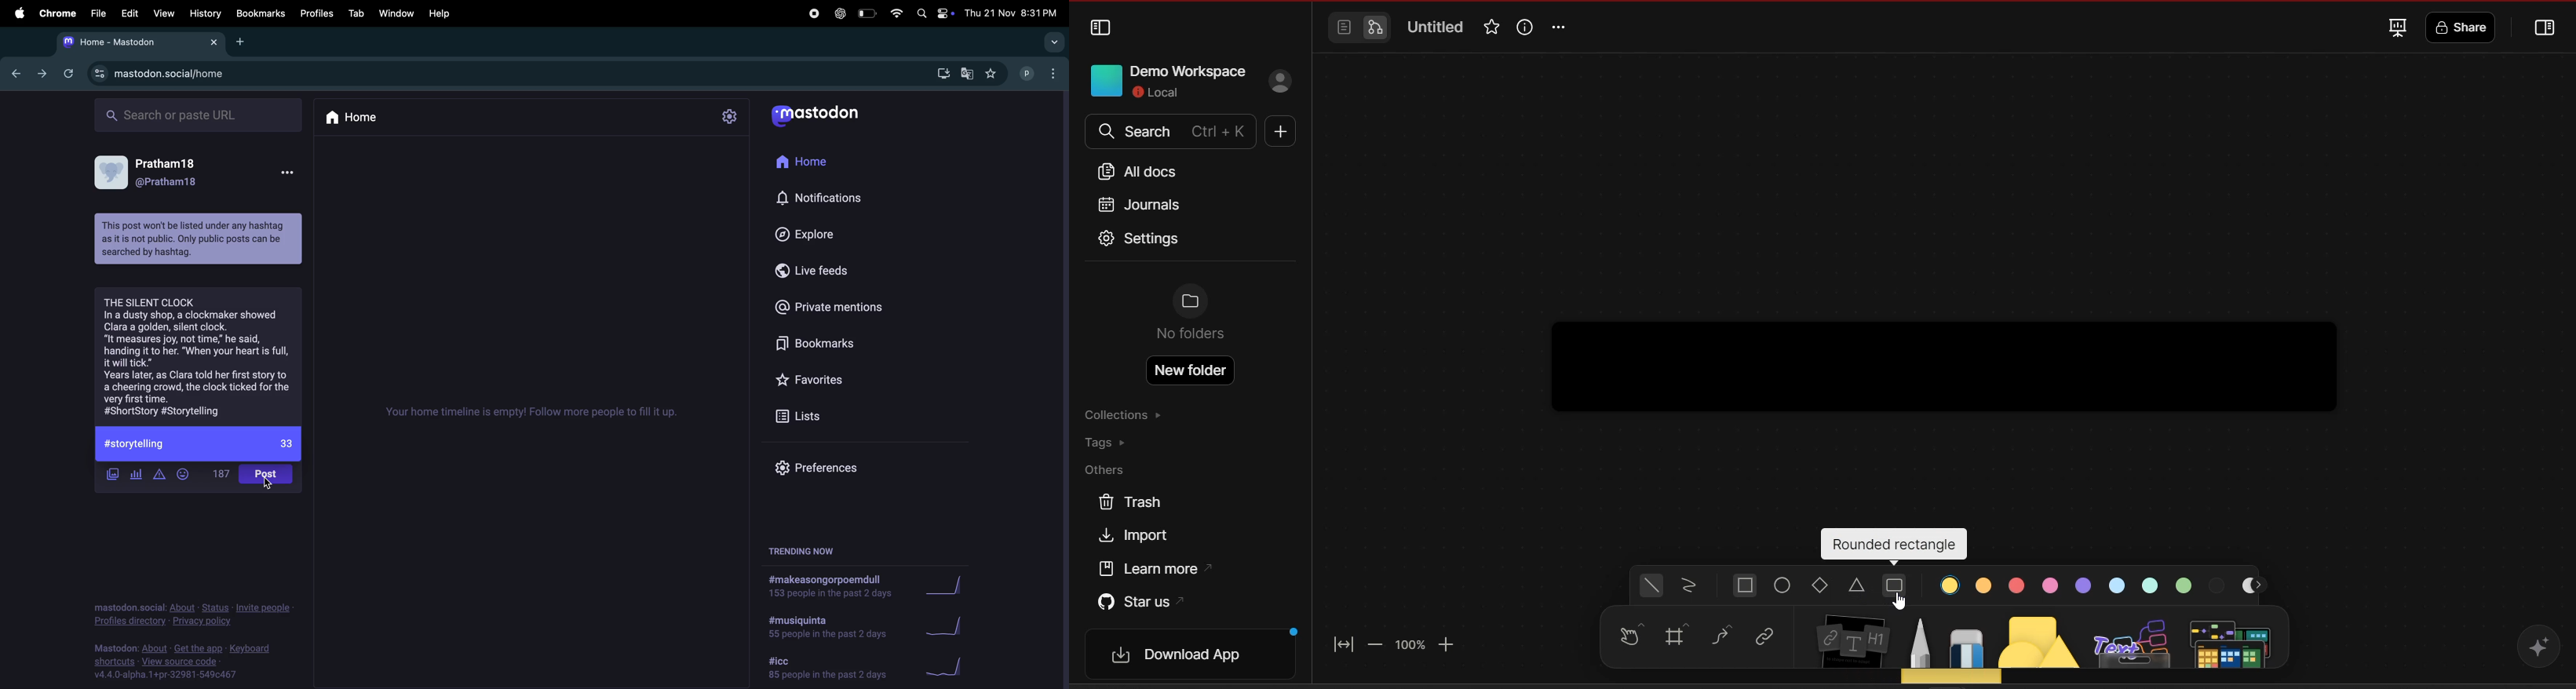 The image size is (2576, 700). I want to click on cursor, so click(267, 487).